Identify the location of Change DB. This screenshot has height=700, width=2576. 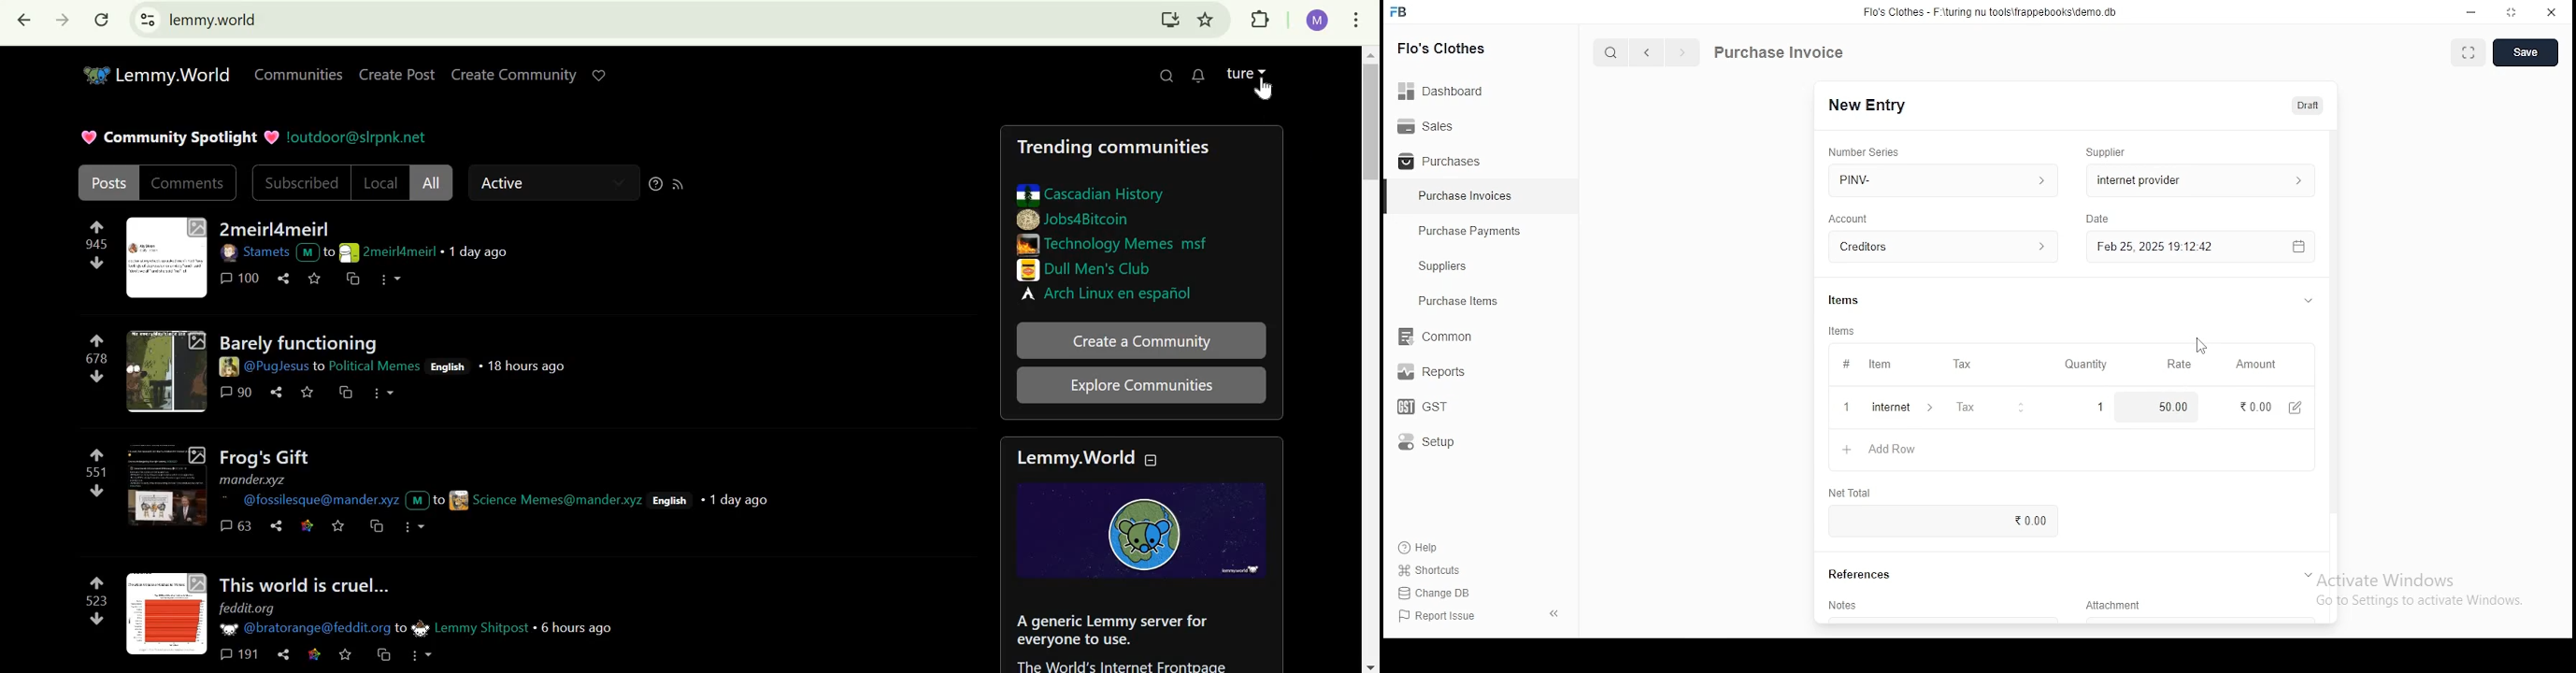
(1440, 594).